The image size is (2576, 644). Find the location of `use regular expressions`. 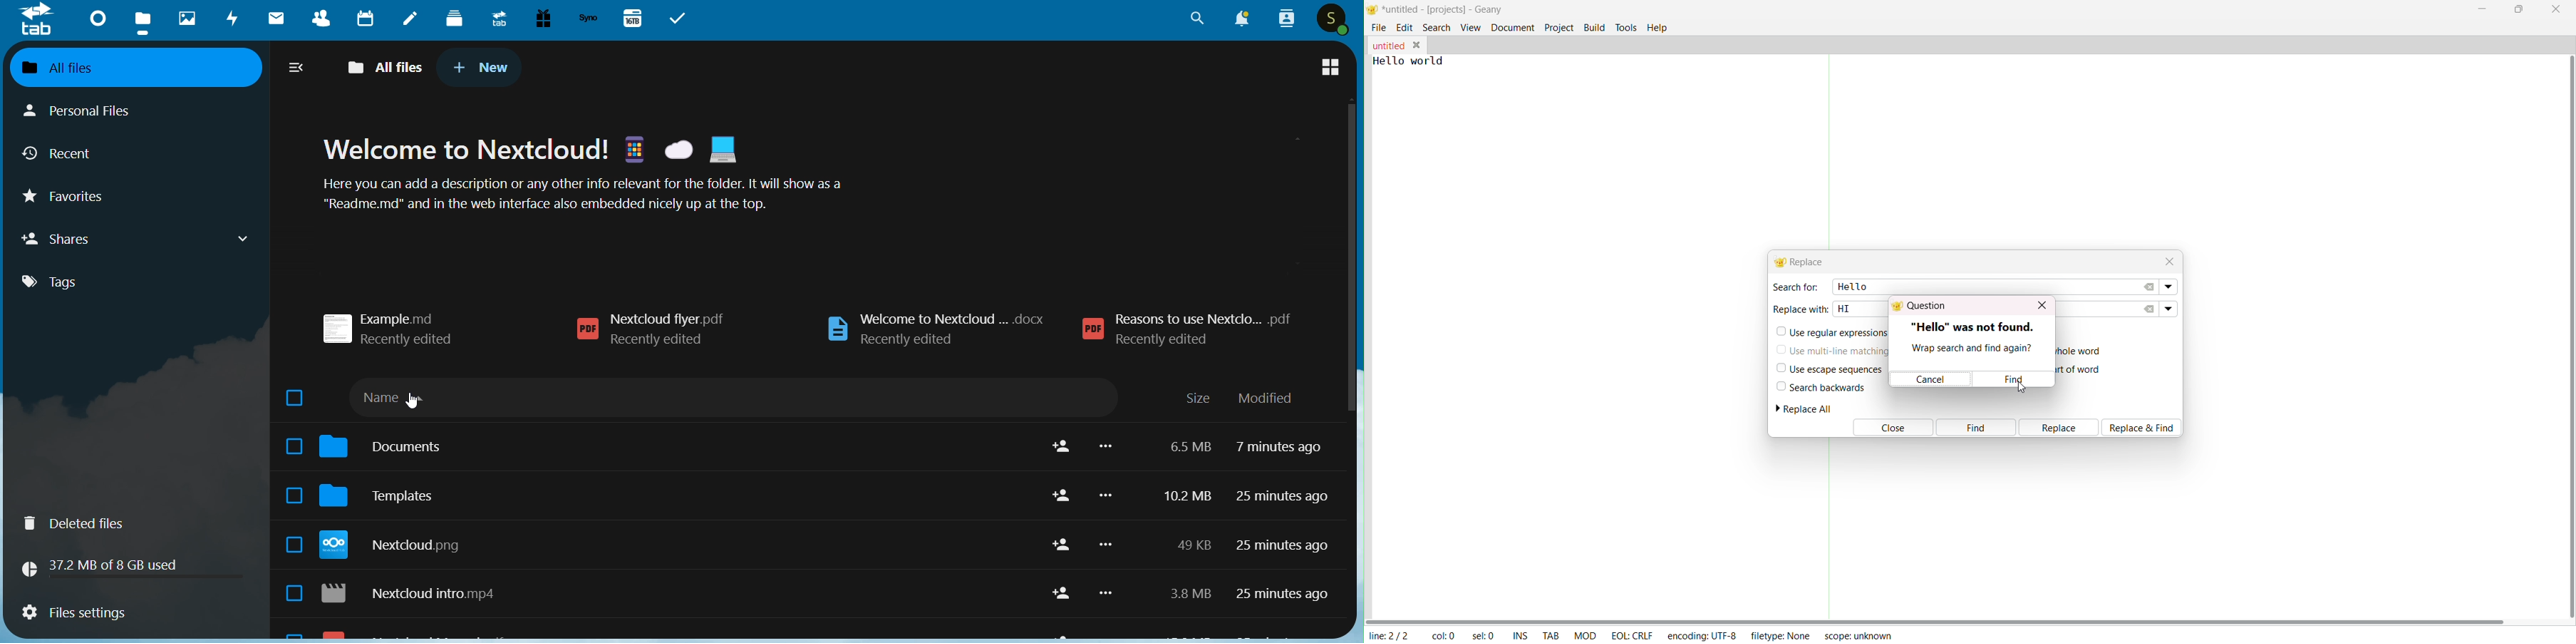

use regular expressions is located at coordinates (1834, 333).